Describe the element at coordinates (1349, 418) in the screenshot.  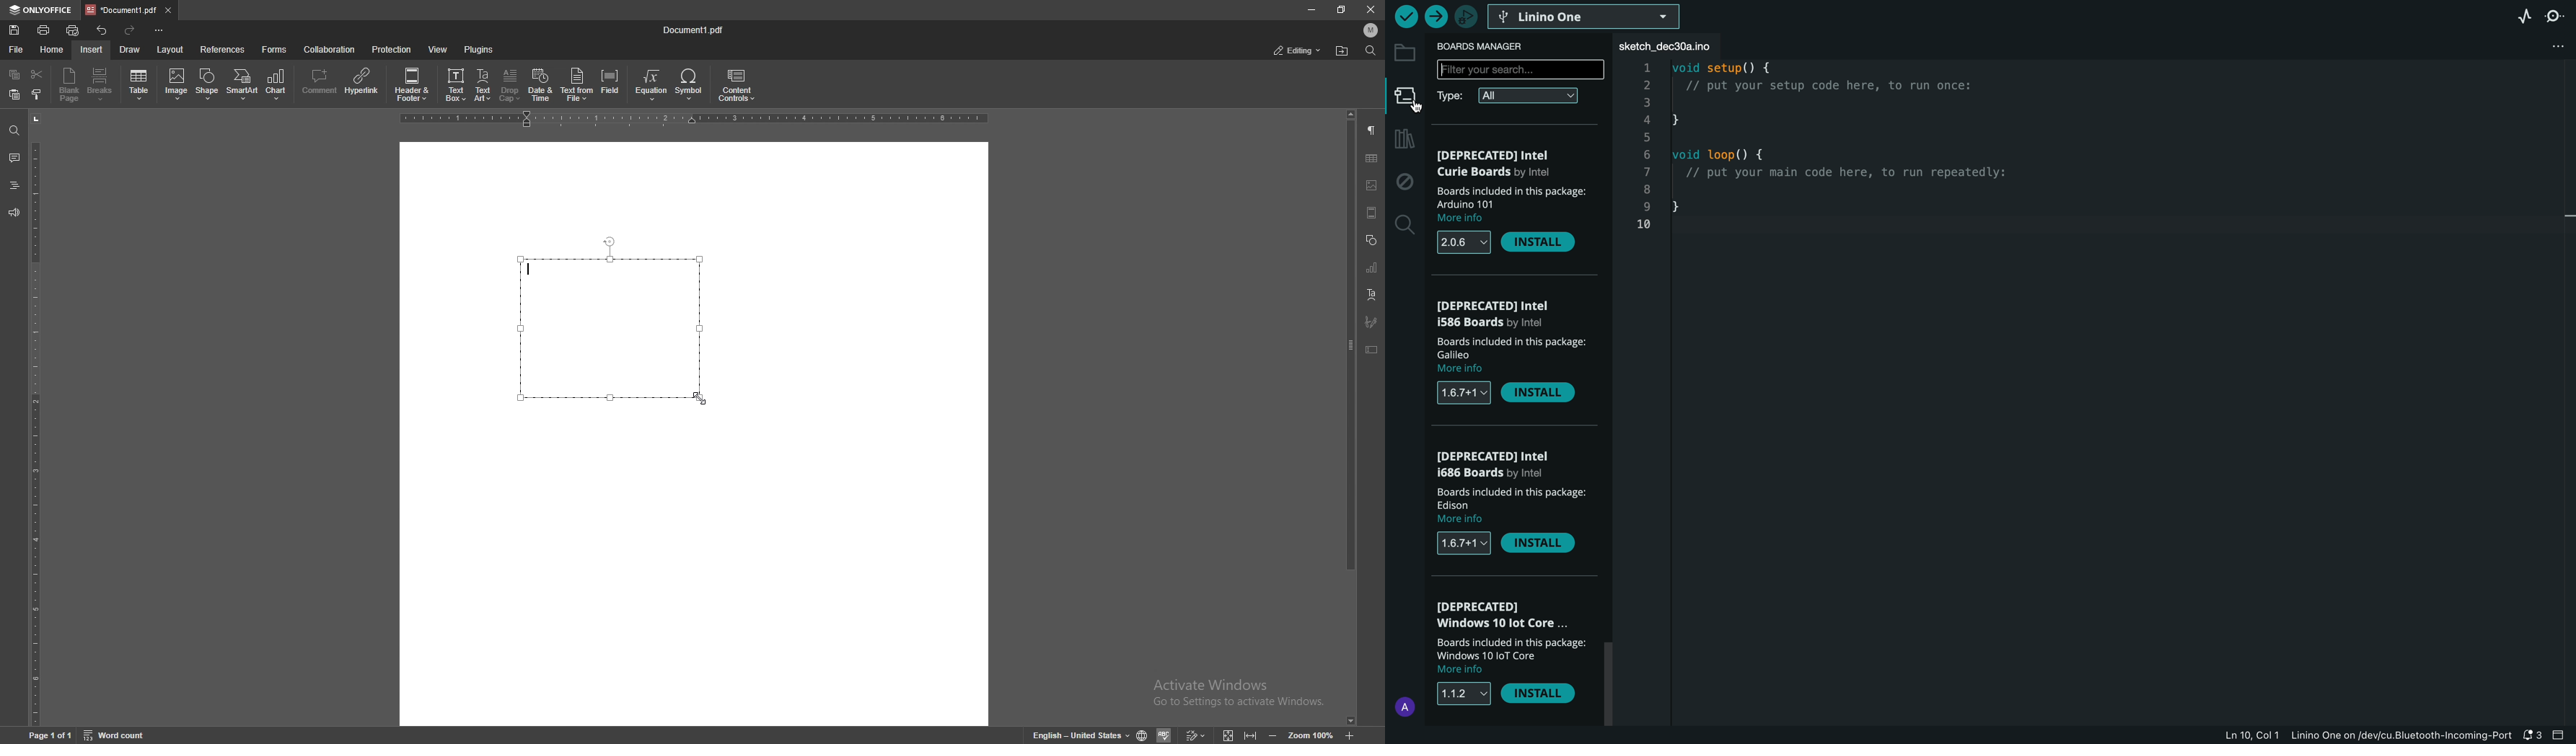
I see `scroll bar` at that location.